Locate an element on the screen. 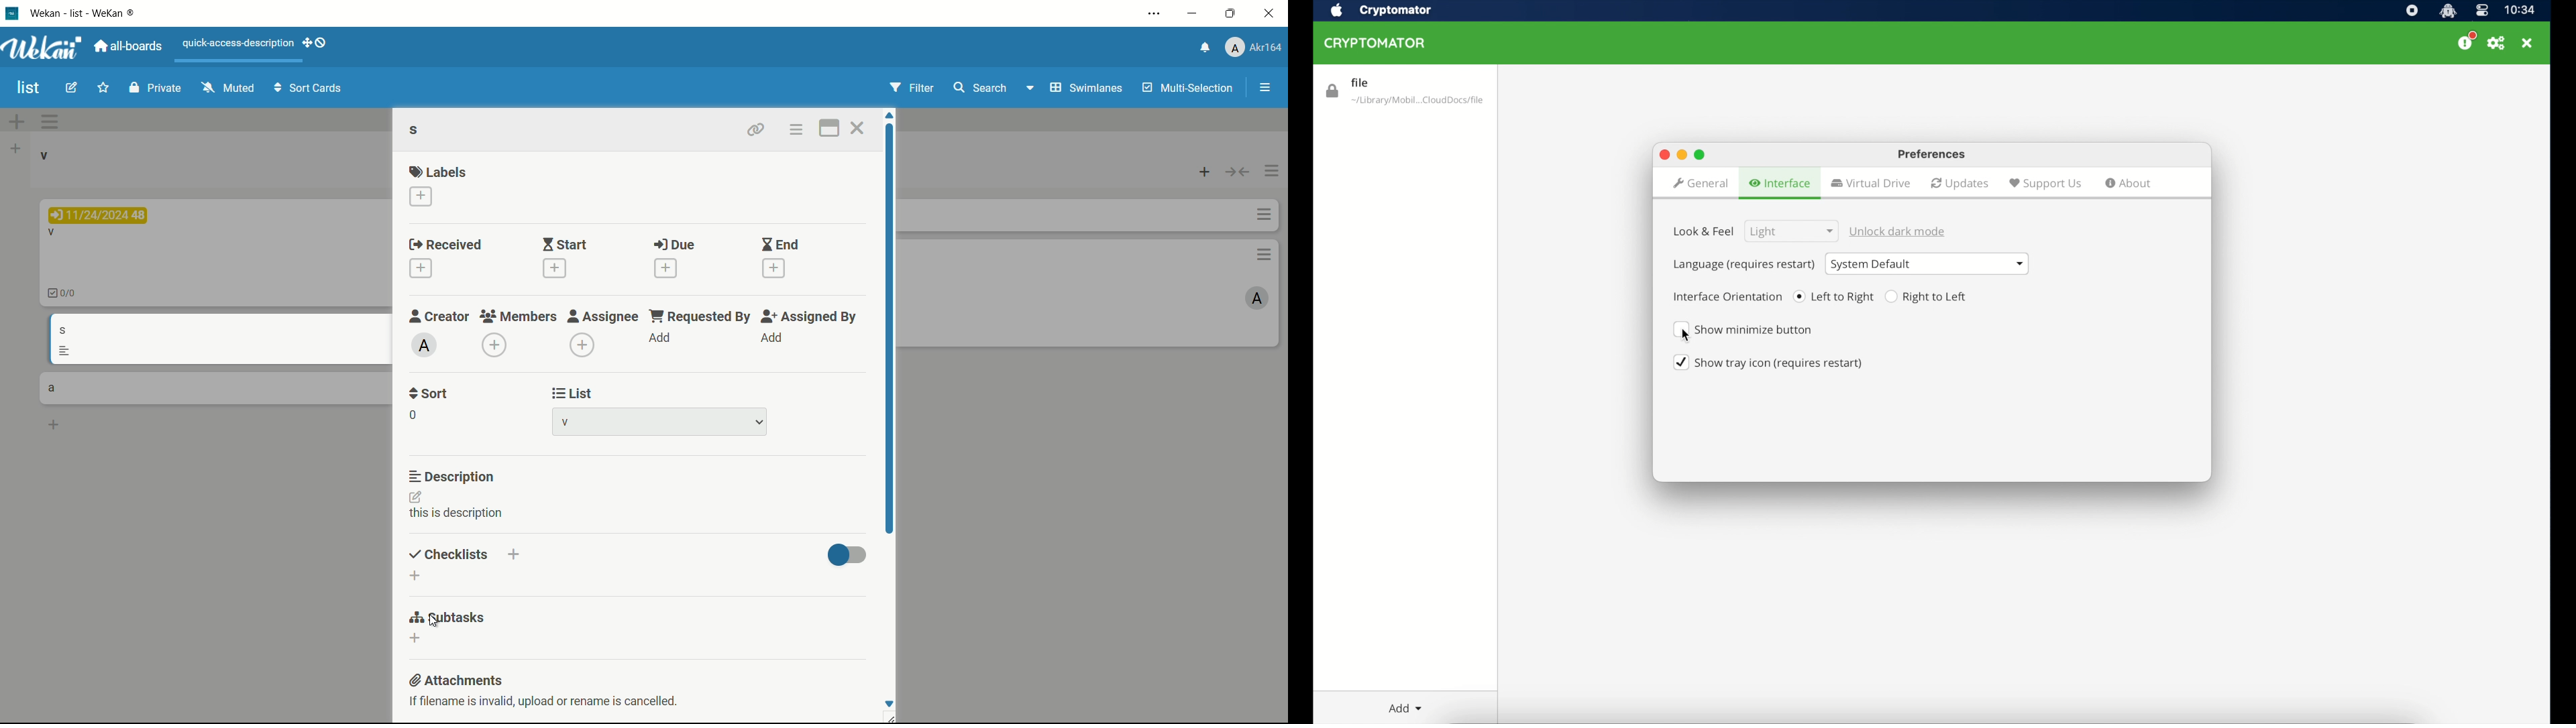 Image resolution: width=2576 pixels, height=728 pixels. If filename is invalid, upload or rename is cancelled. is located at coordinates (546, 703).